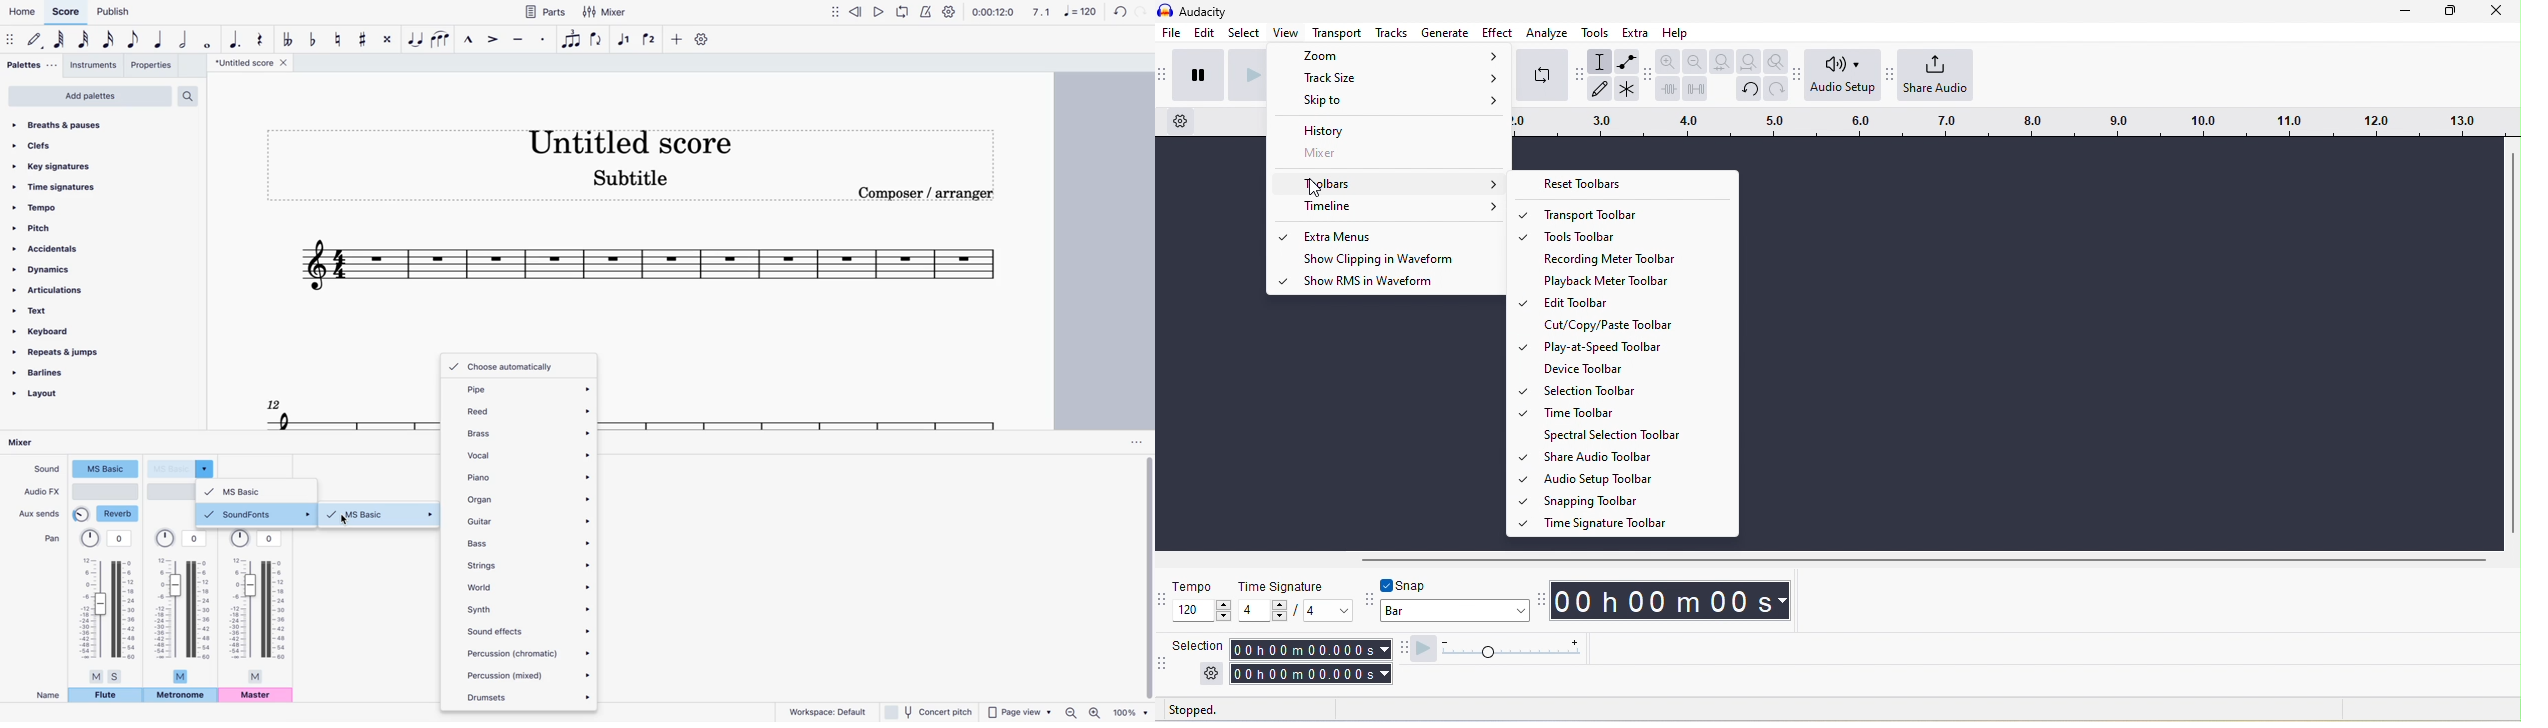 Image resolution: width=2548 pixels, height=728 pixels. Describe the element at coordinates (259, 606) in the screenshot. I see `pan` at that location.